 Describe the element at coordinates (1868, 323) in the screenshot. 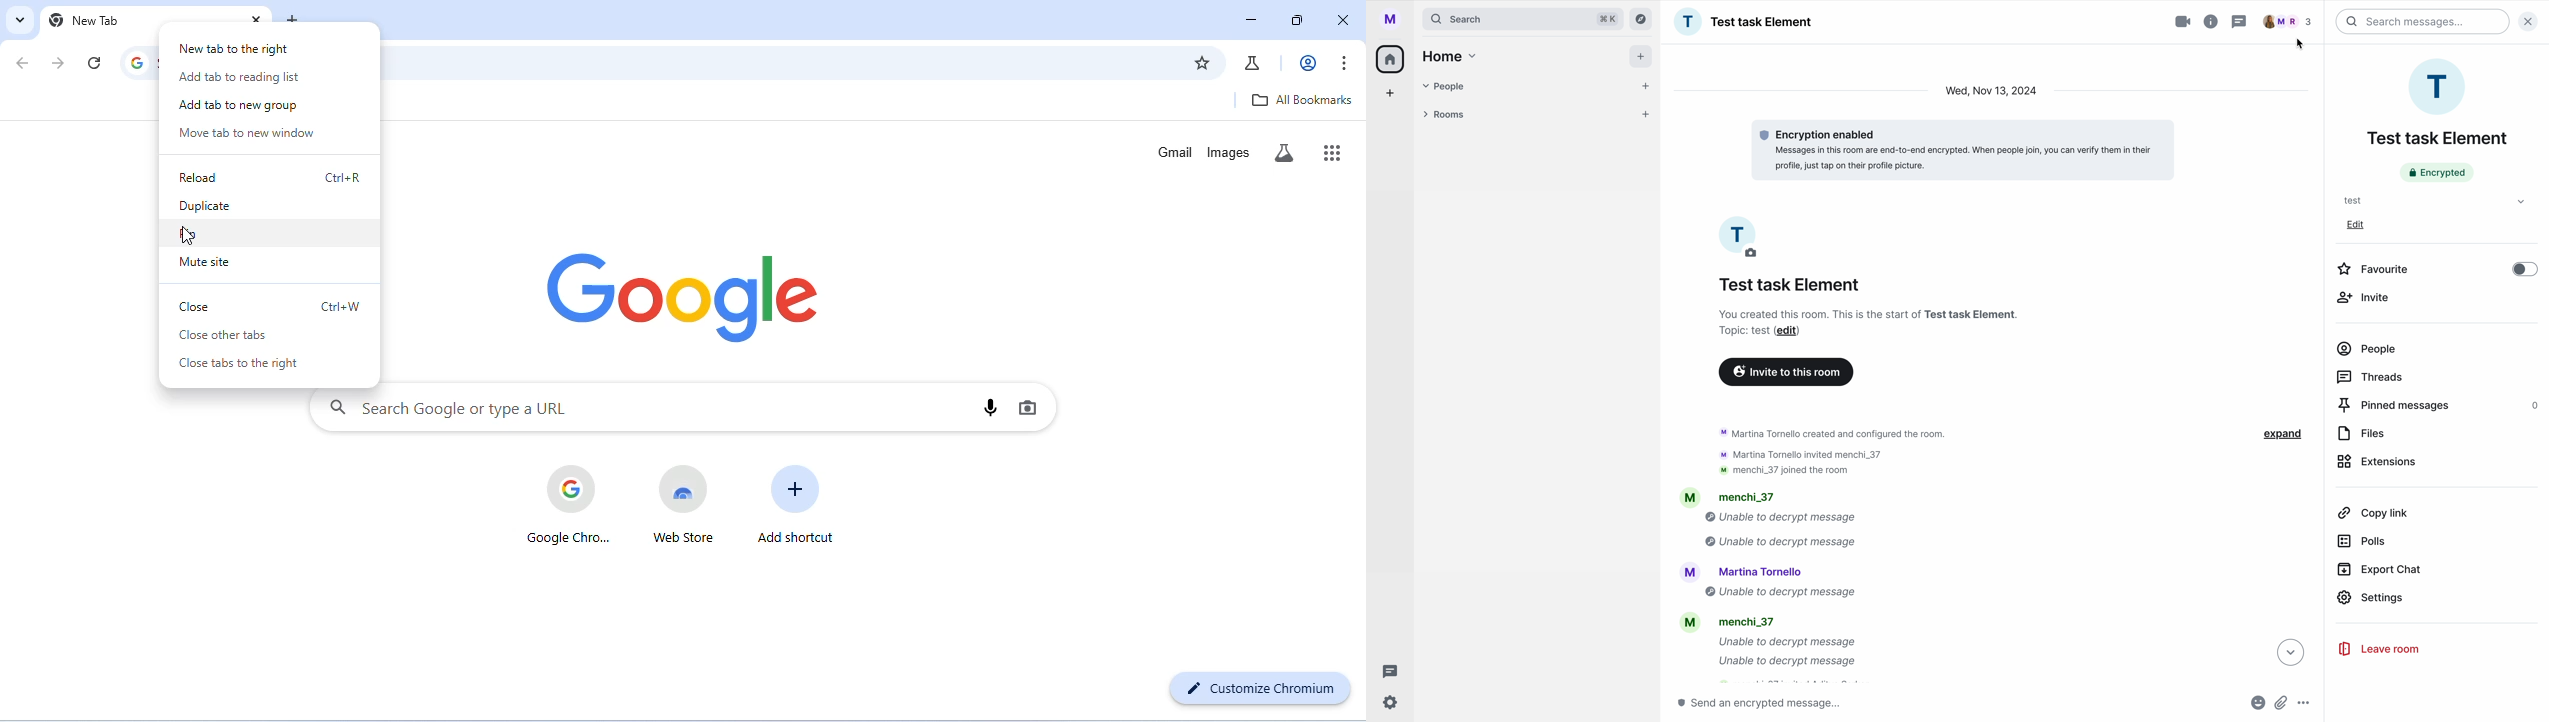

I see `description` at that location.